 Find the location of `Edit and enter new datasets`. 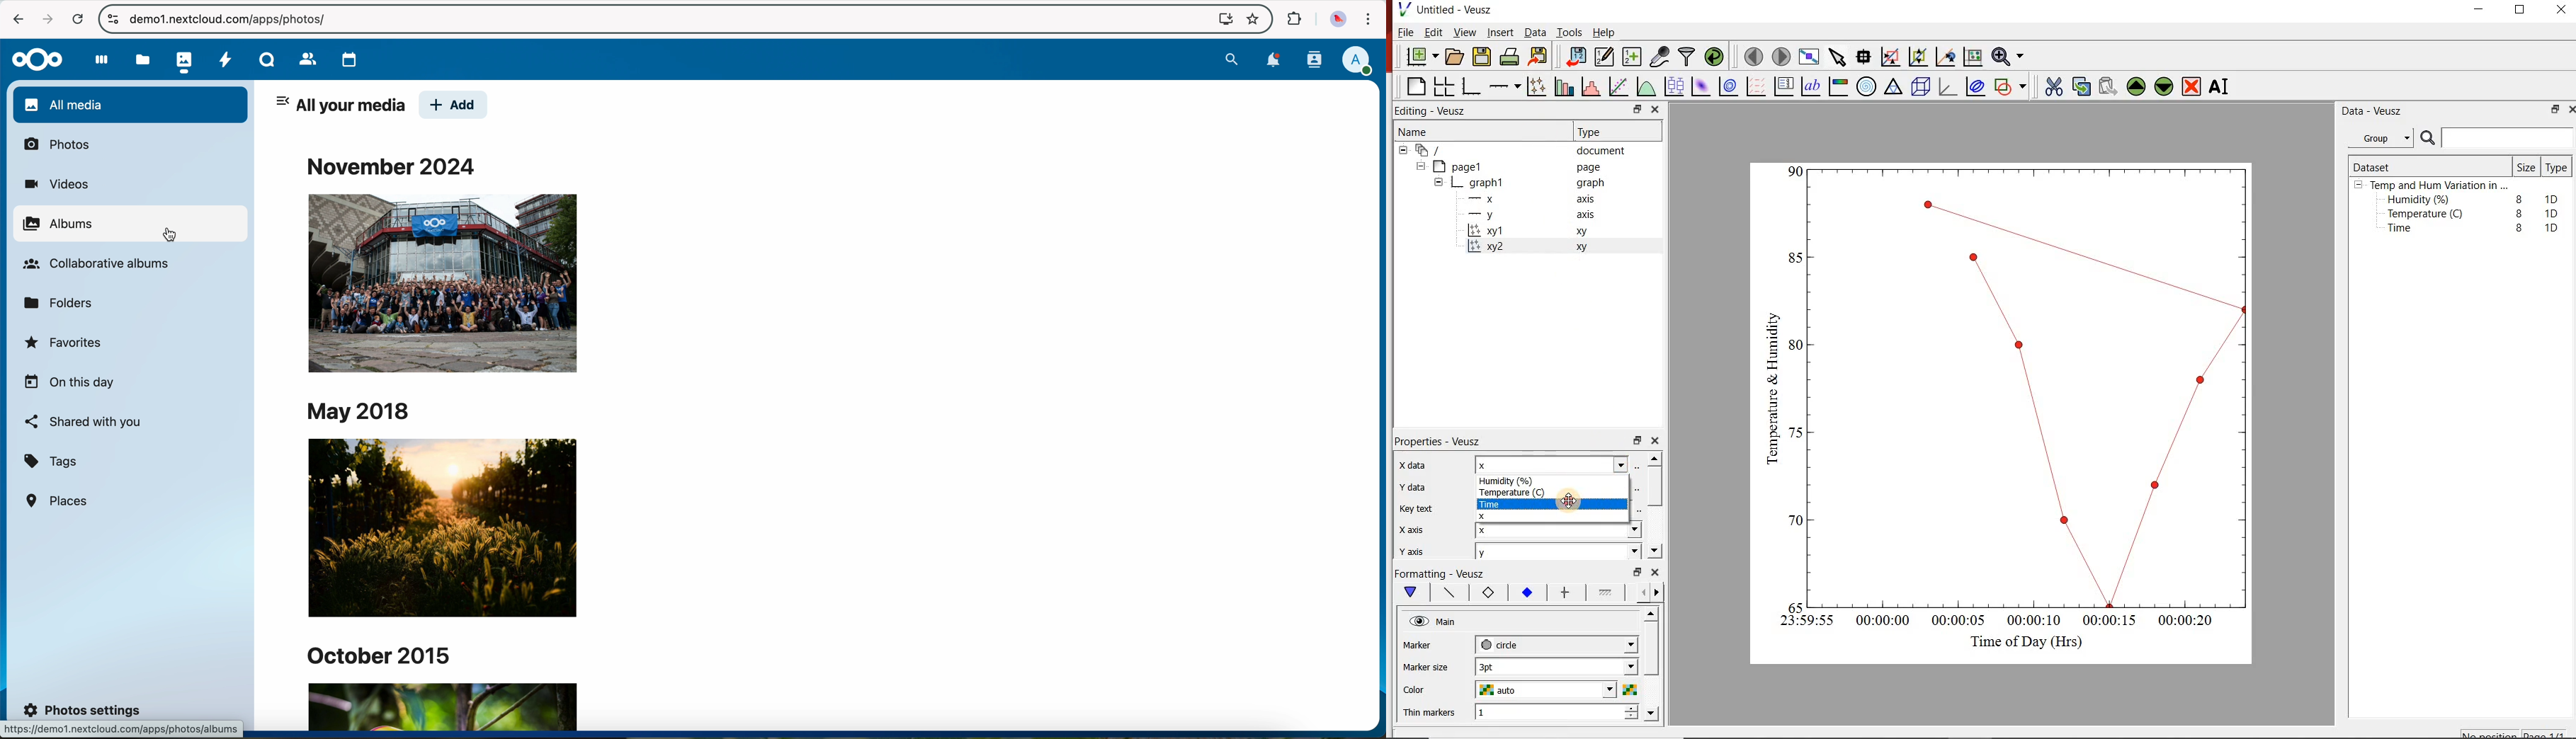

Edit and enter new datasets is located at coordinates (1605, 57).